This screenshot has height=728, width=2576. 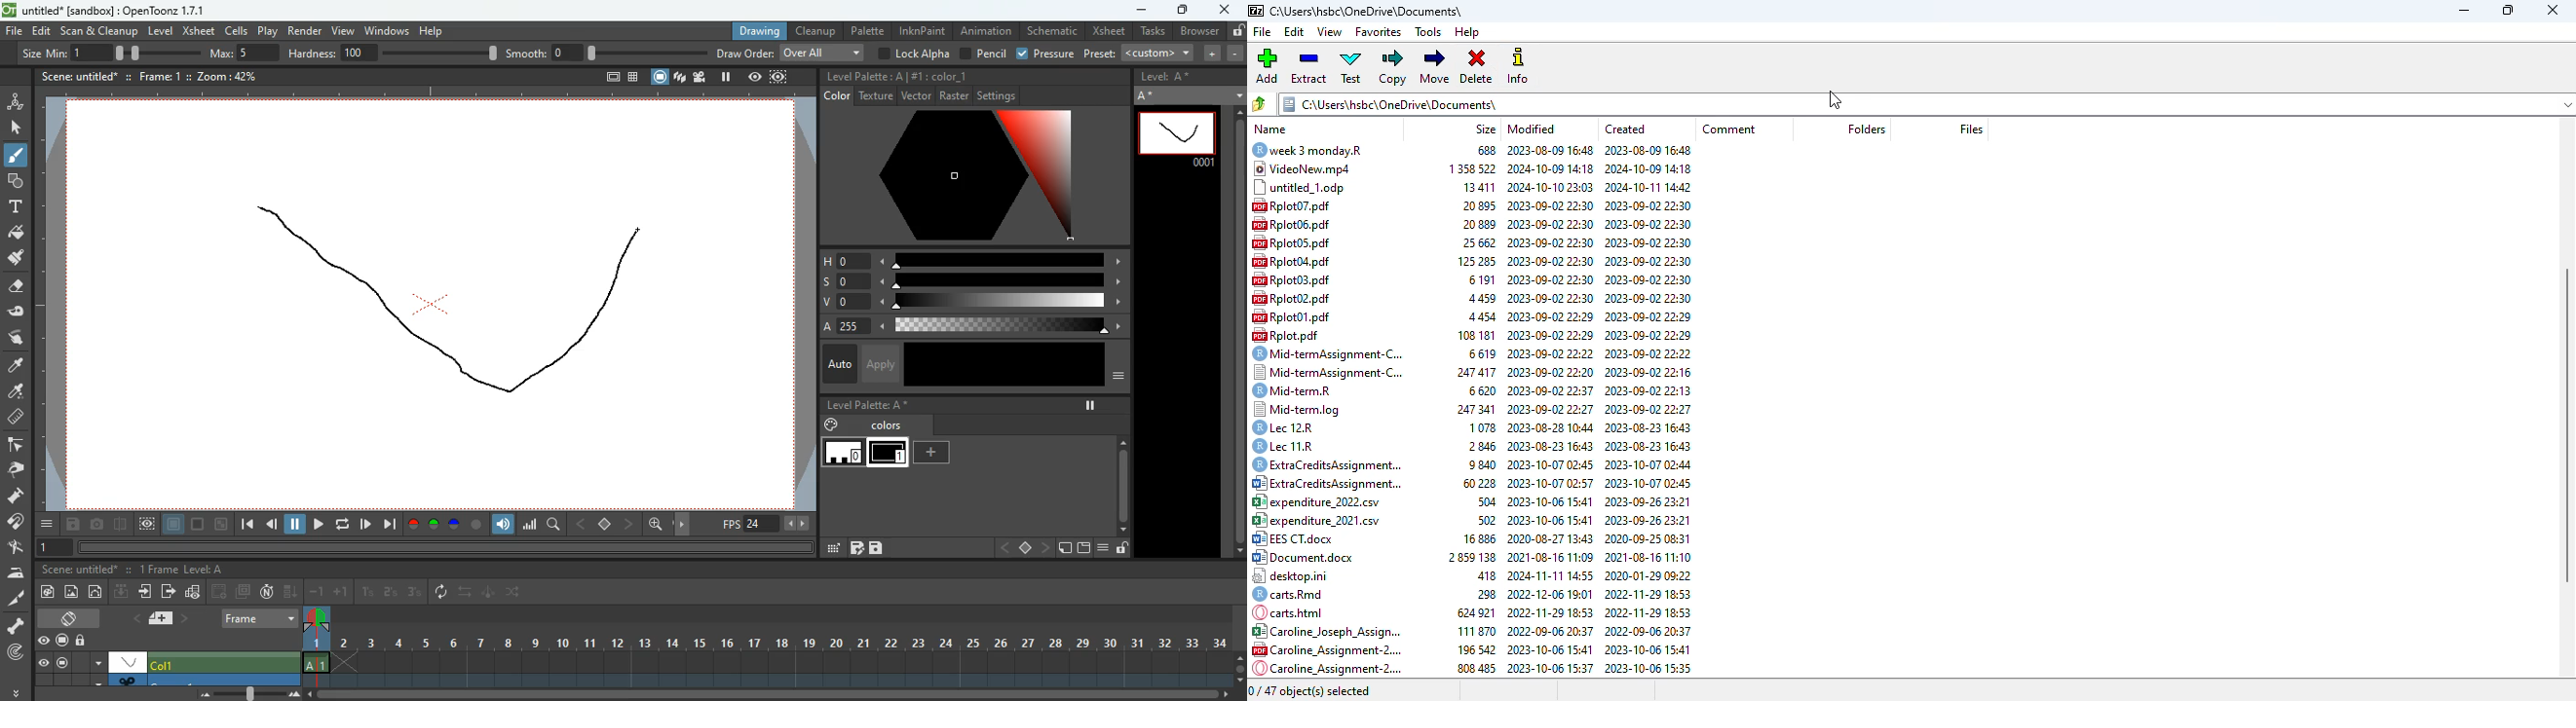 What do you see at coordinates (1333, 354) in the screenshot?
I see `® Mid-termAssignment-C...` at bounding box center [1333, 354].